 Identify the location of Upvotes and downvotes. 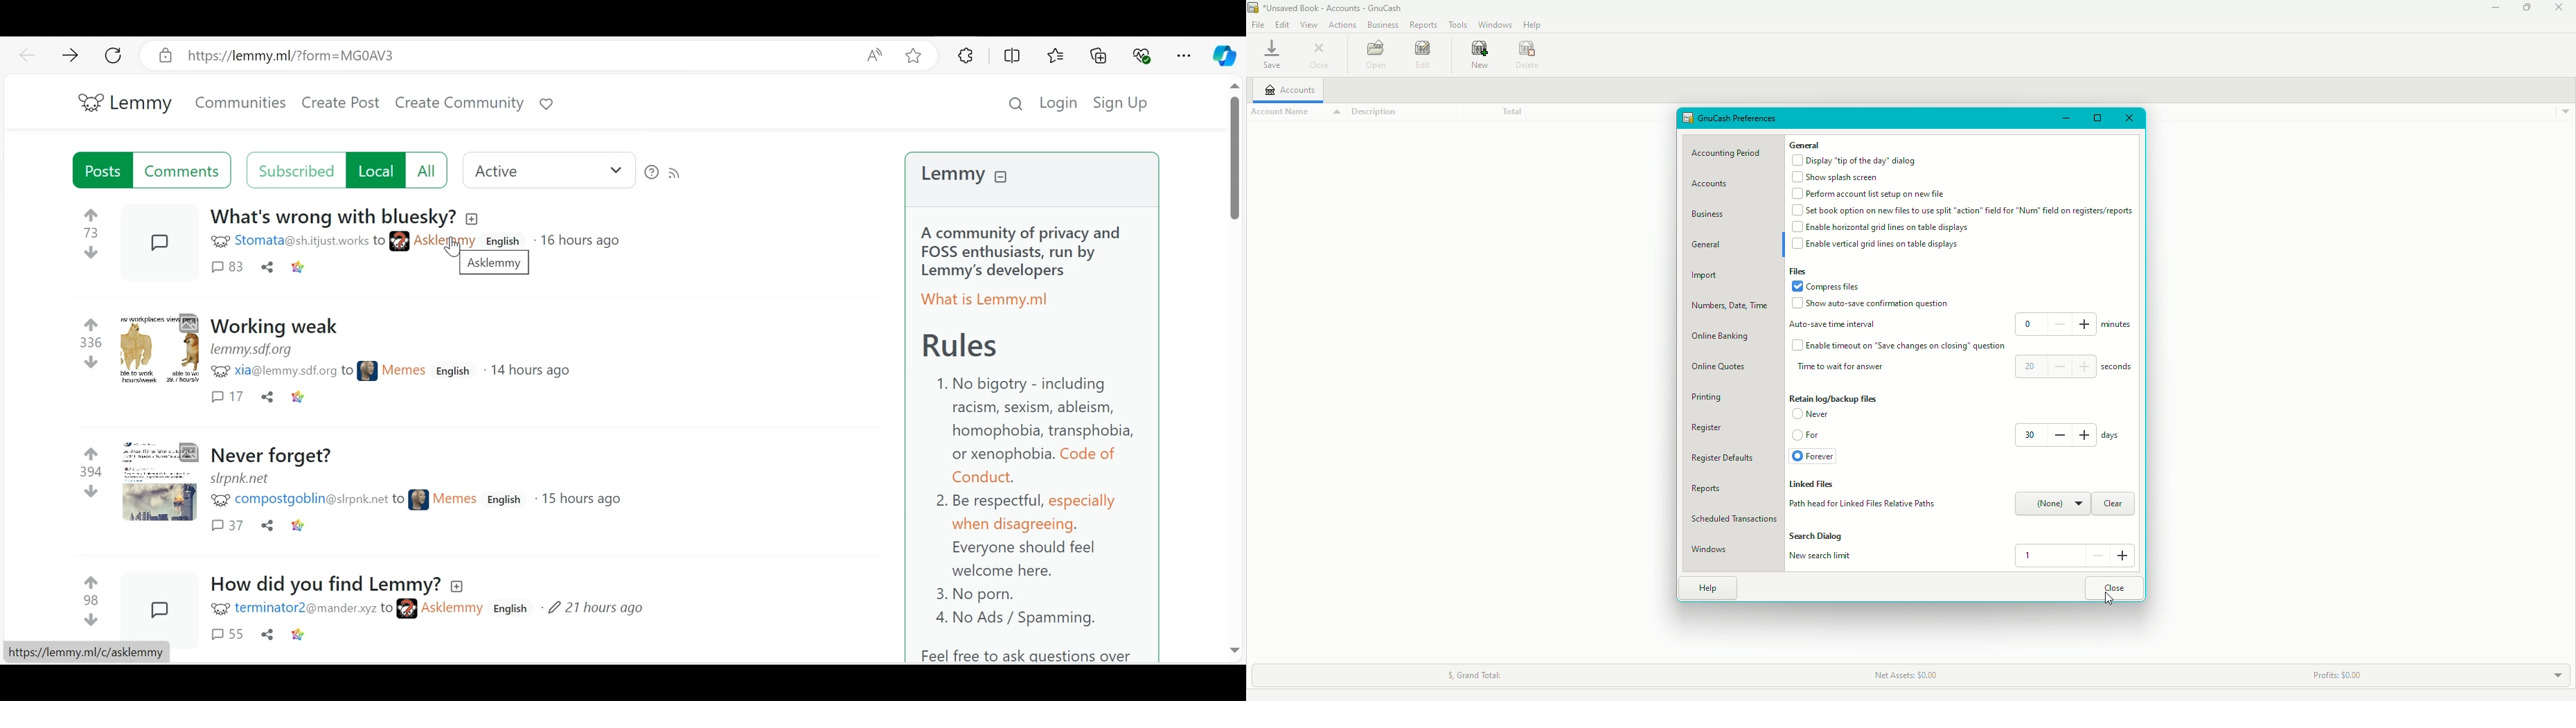
(94, 234).